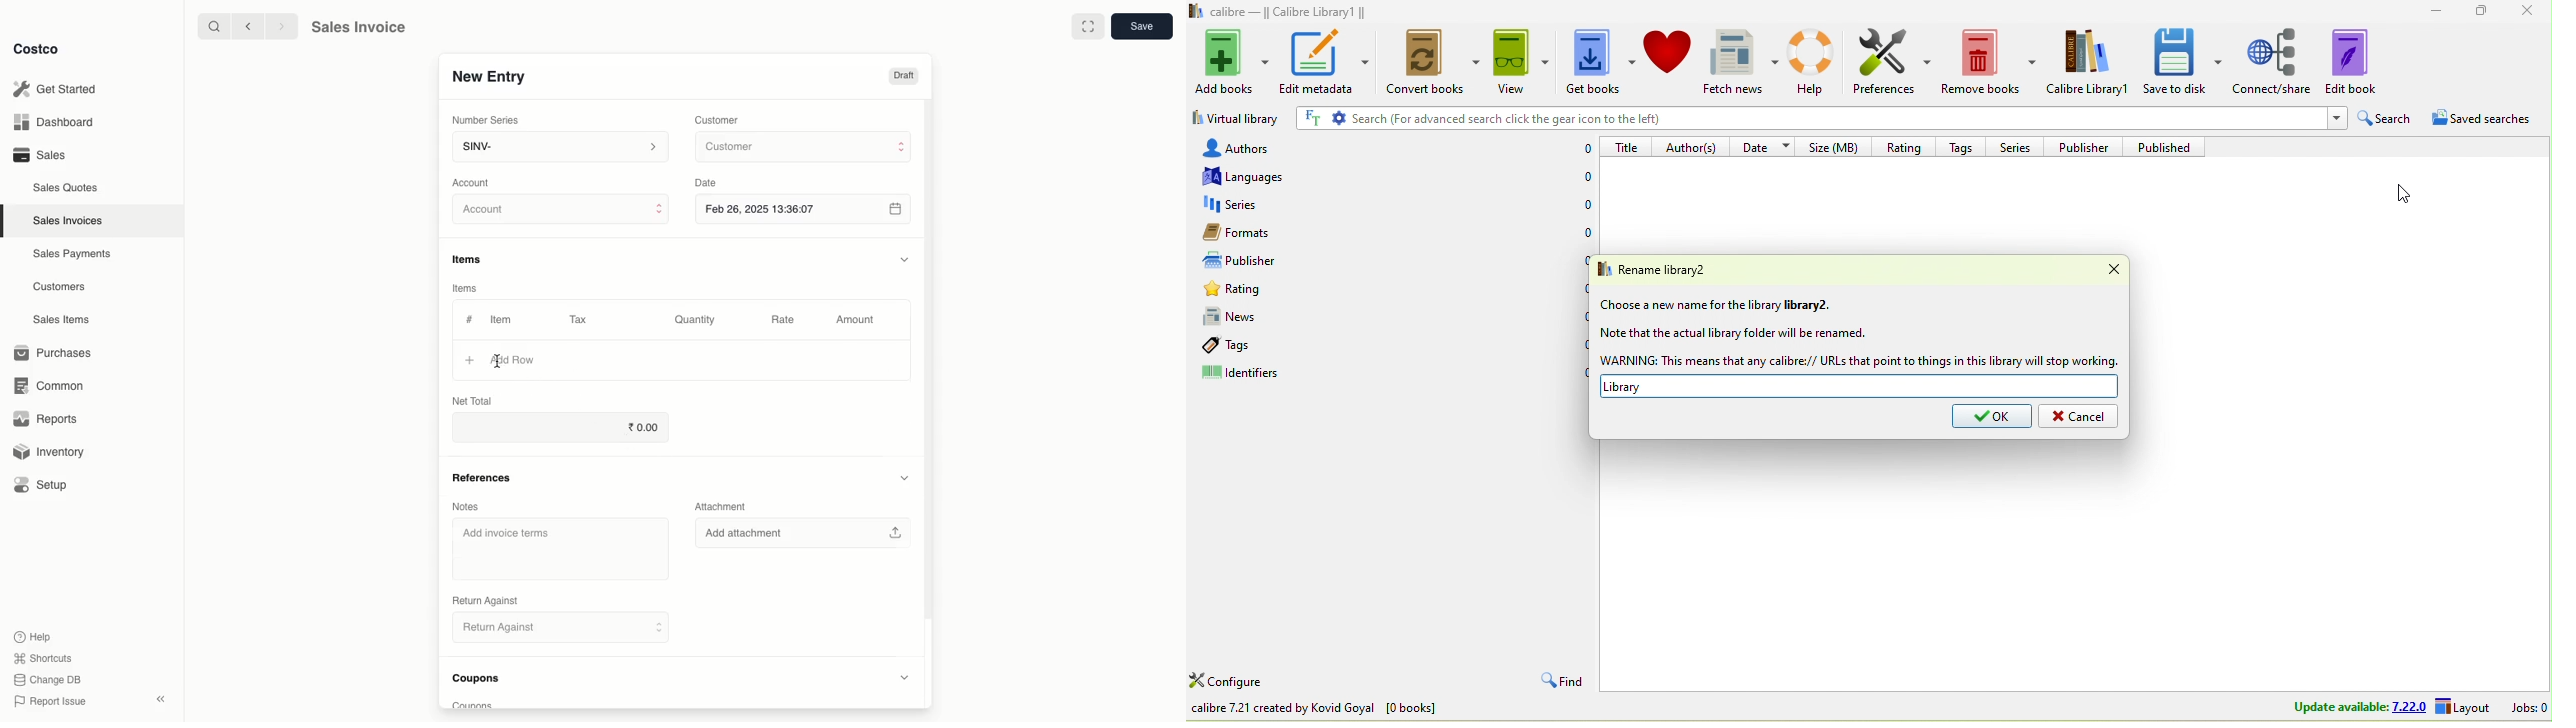 This screenshot has width=2576, height=728. What do you see at coordinates (465, 507) in the screenshot?
I see `Notes` at bounding box center [465, 507].